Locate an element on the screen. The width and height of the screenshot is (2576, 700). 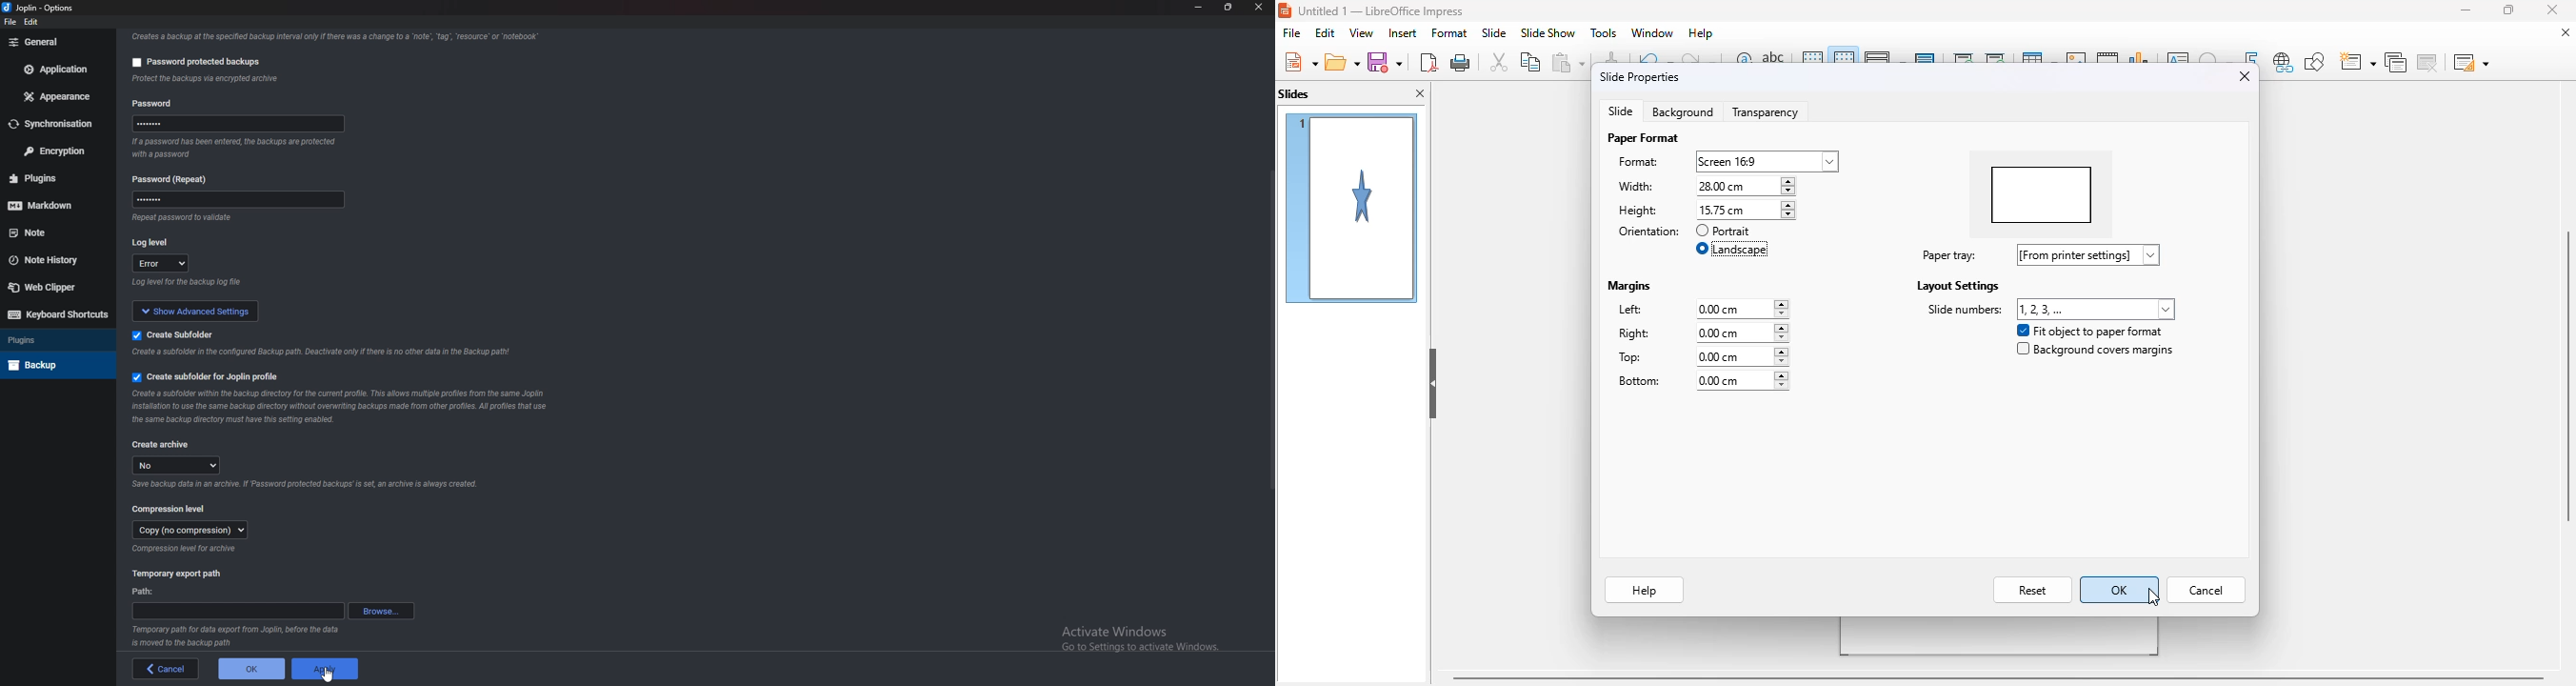
options is located at coordinates (60, 7).